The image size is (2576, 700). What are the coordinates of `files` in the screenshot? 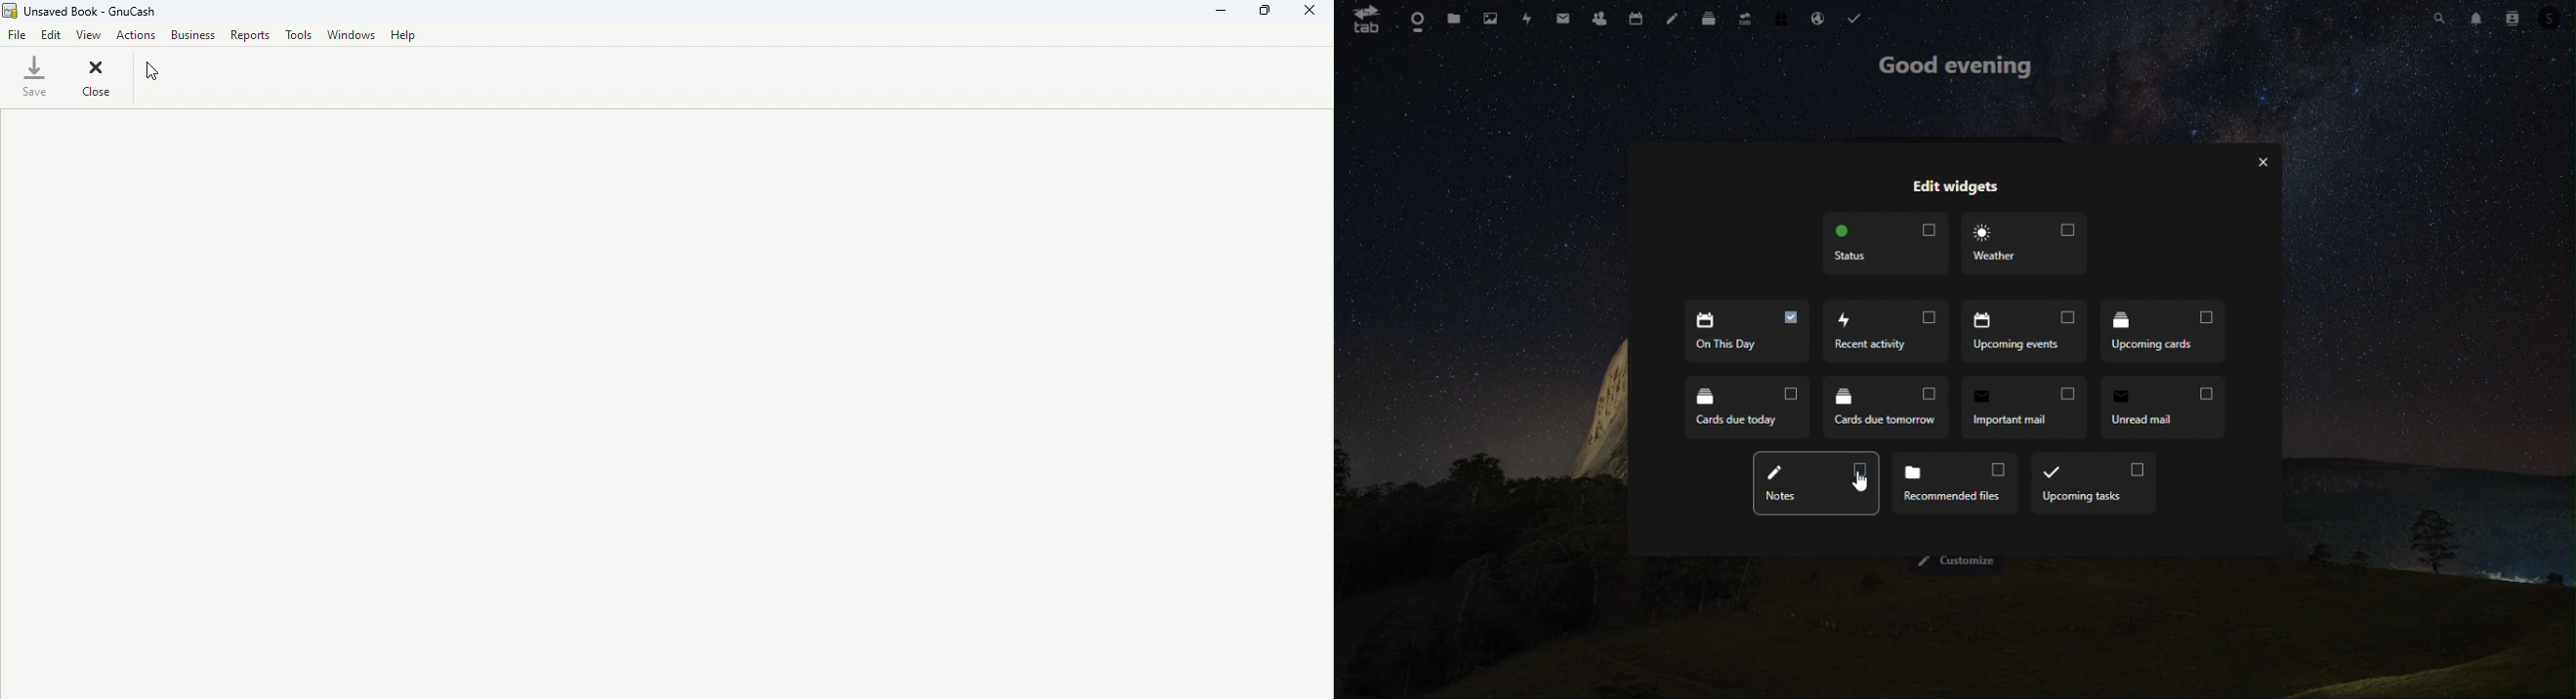 It's located at (1454, 19).